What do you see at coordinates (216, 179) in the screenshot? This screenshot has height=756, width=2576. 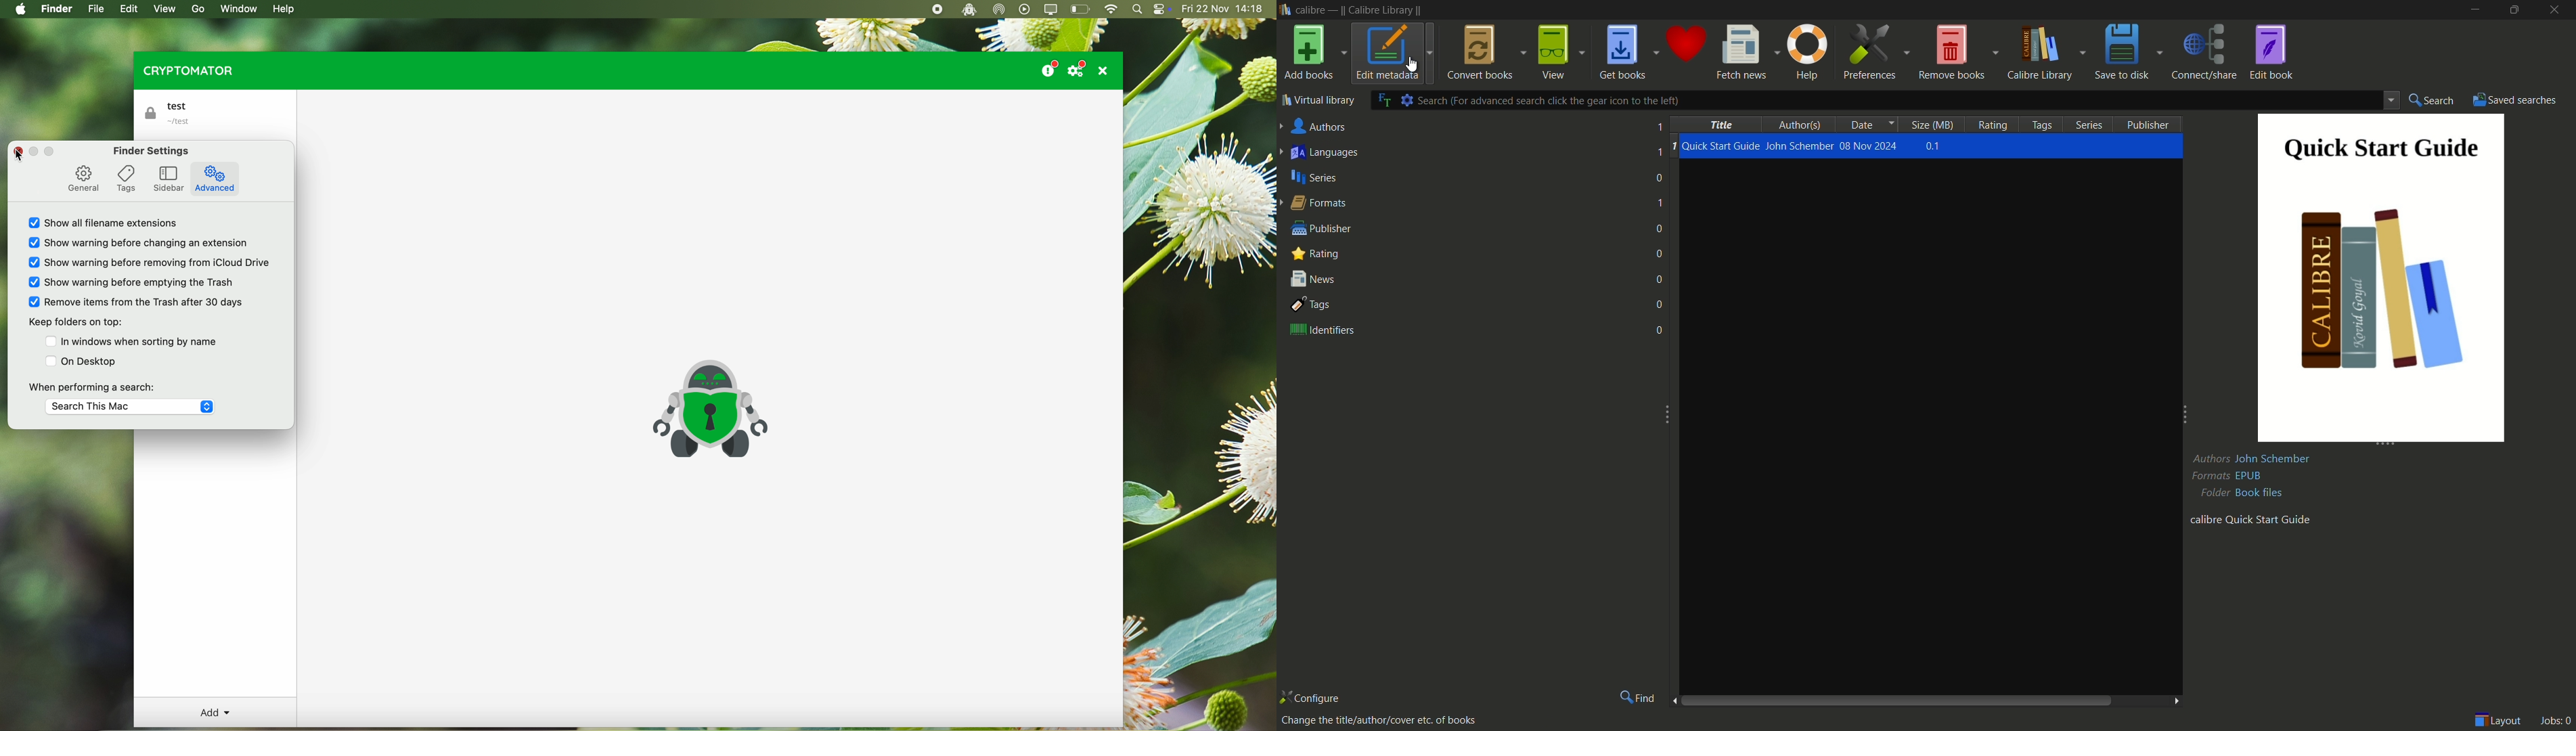 I see `advanced` at bounding box center [216, 179].